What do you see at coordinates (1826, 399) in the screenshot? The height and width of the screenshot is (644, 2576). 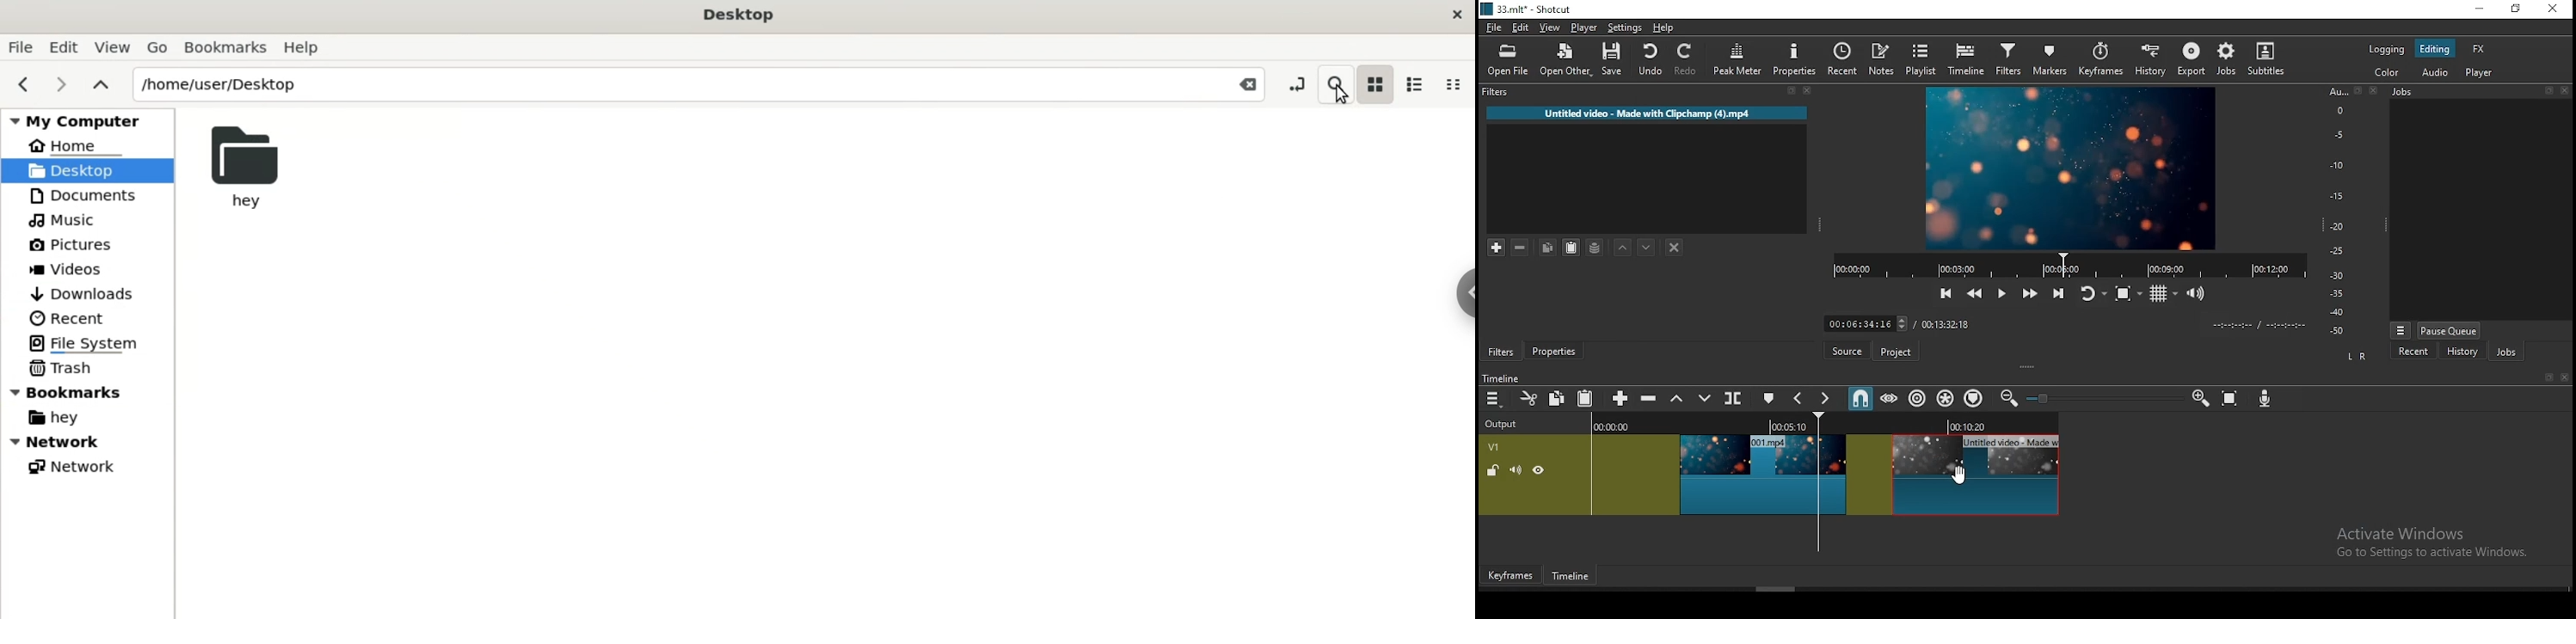 I see `next marker` at bounding box center [1826, 399].